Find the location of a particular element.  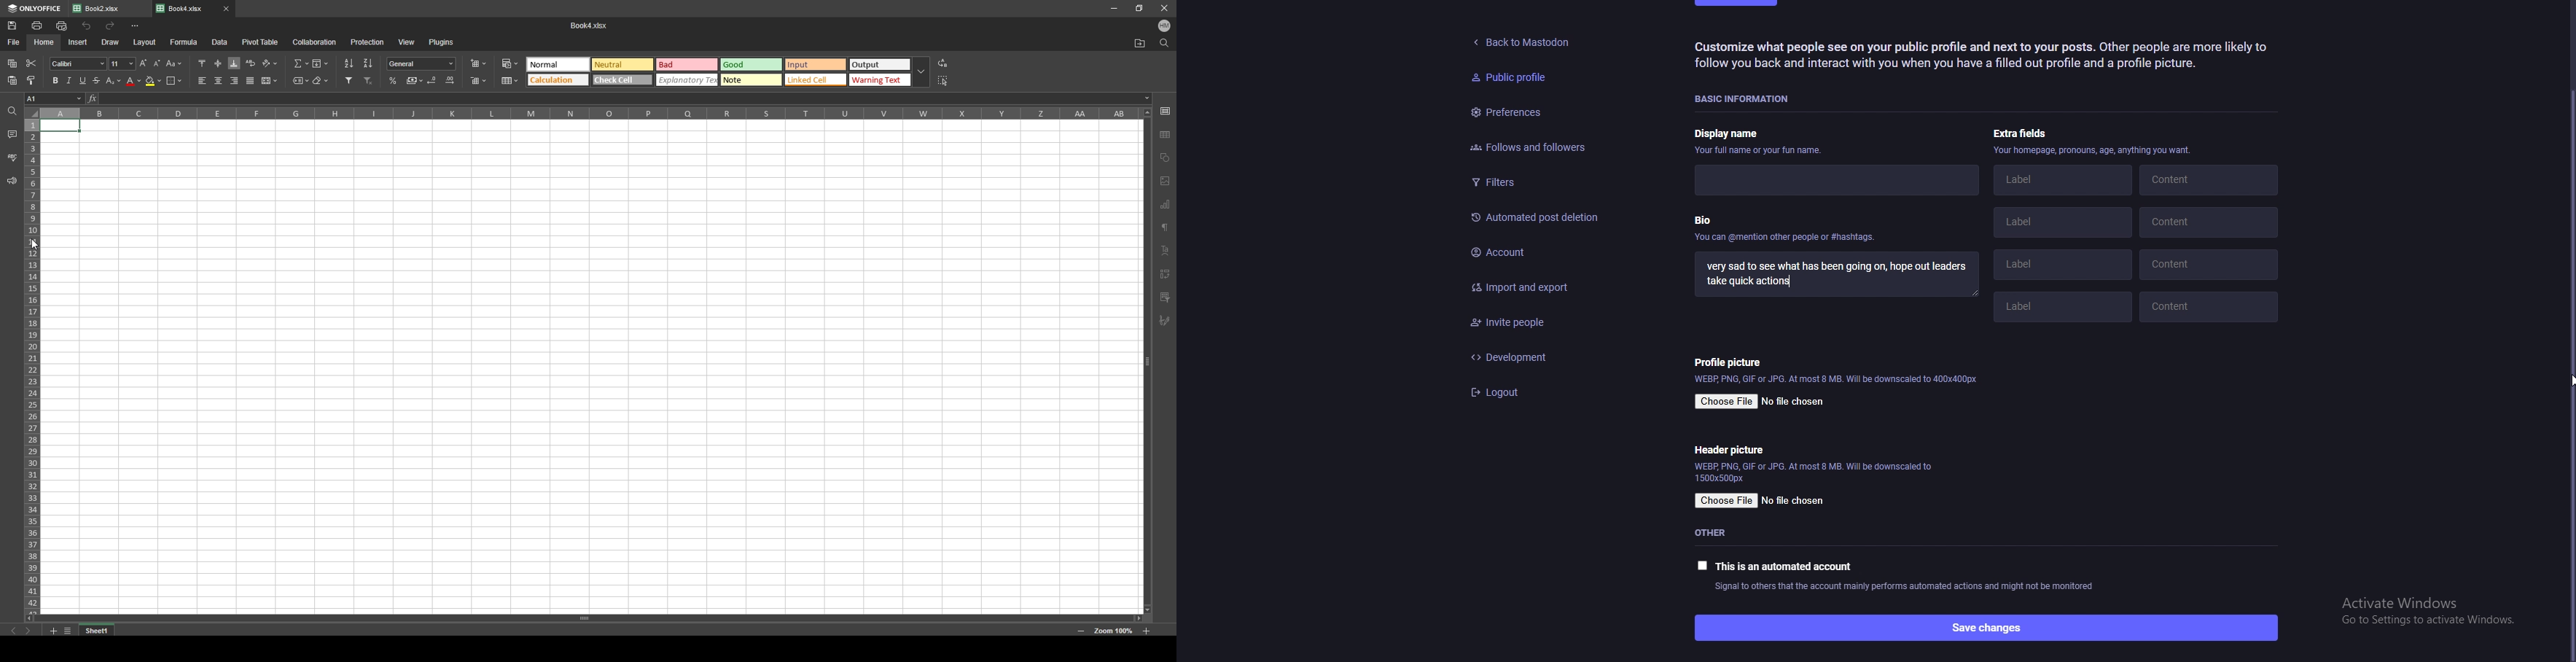

protection is located at coordinates (368, 42).